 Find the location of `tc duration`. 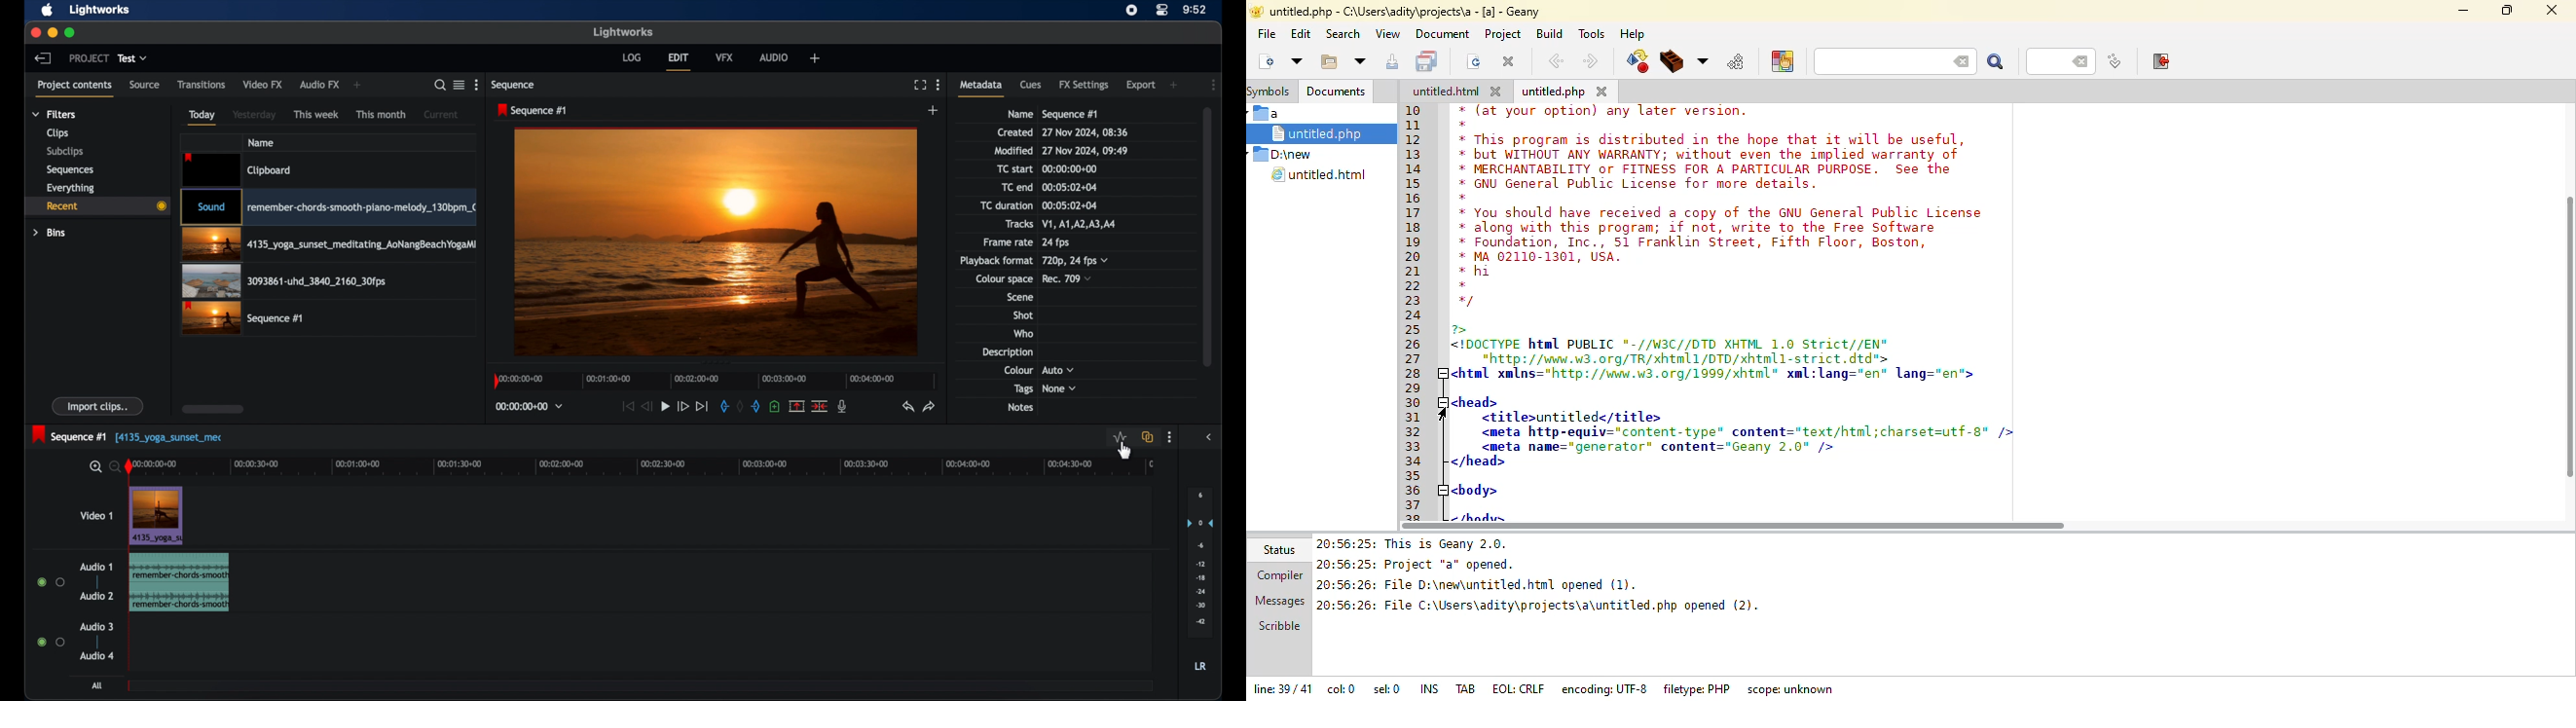

tc duration is located at coordinates (1068, 205).